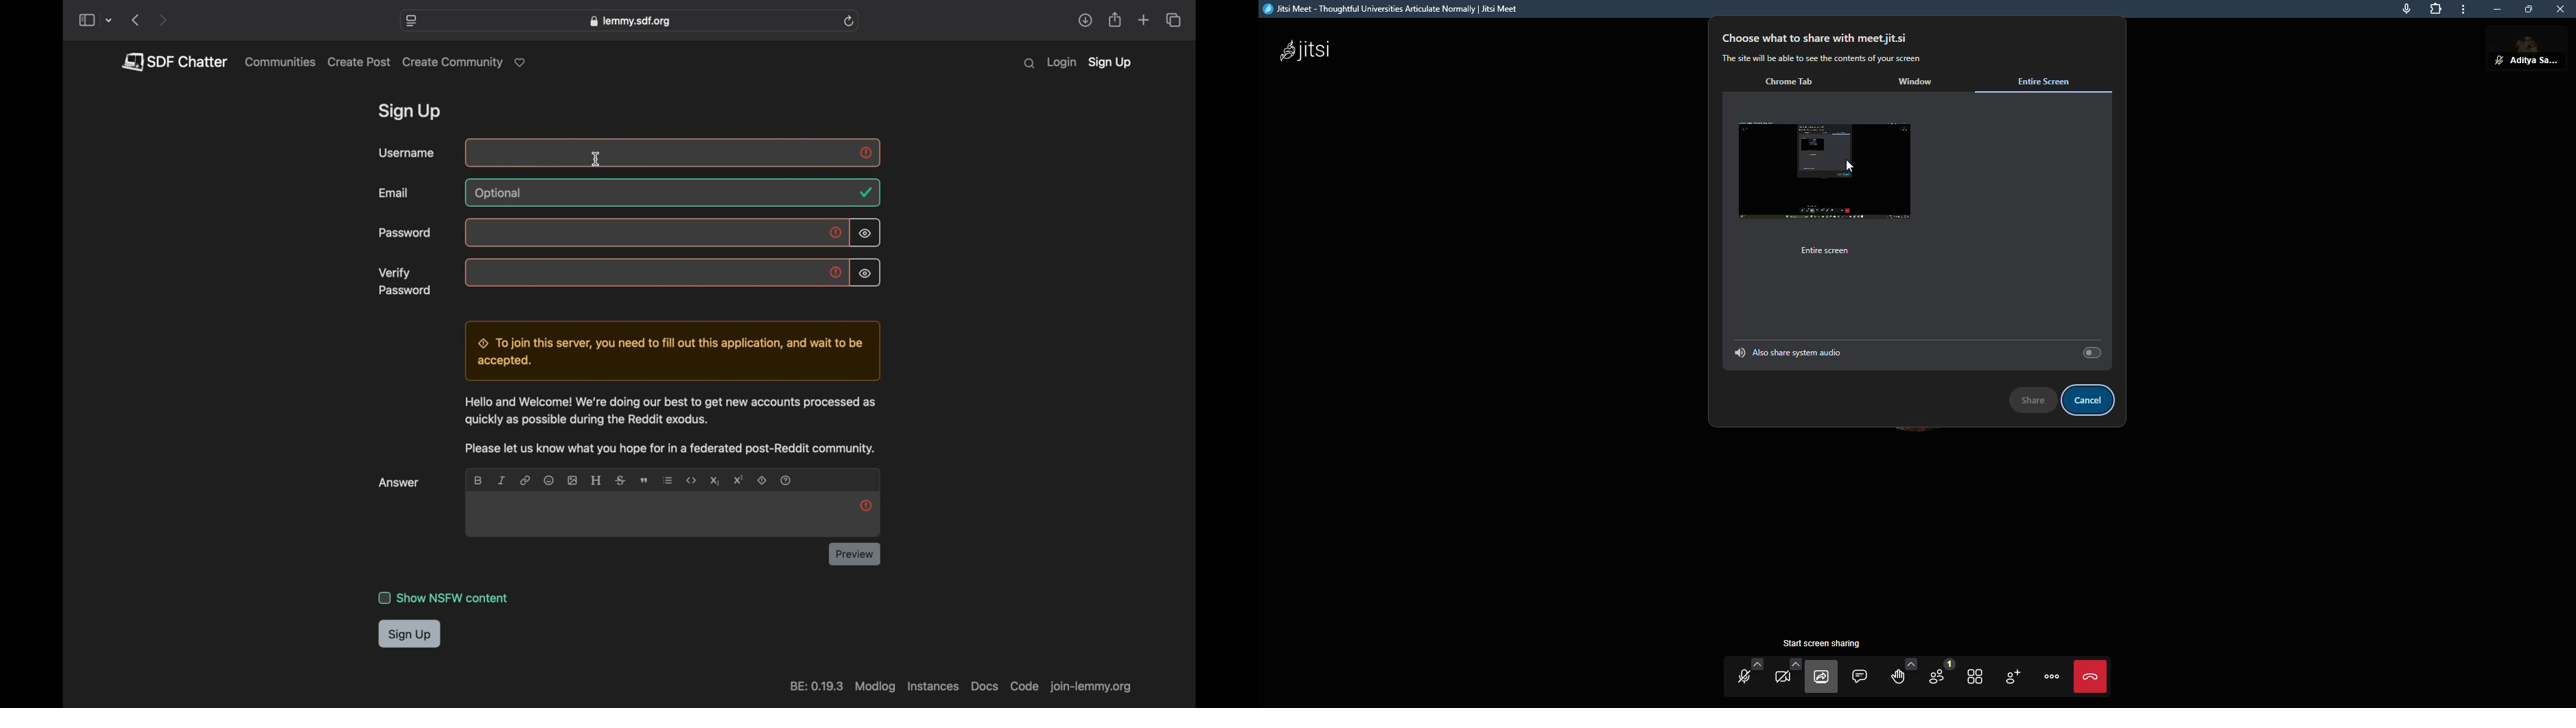  What do you see at coordinates (2013, 678) in the screenshot?
I see `invite people` at bounding box center [2013, 678].